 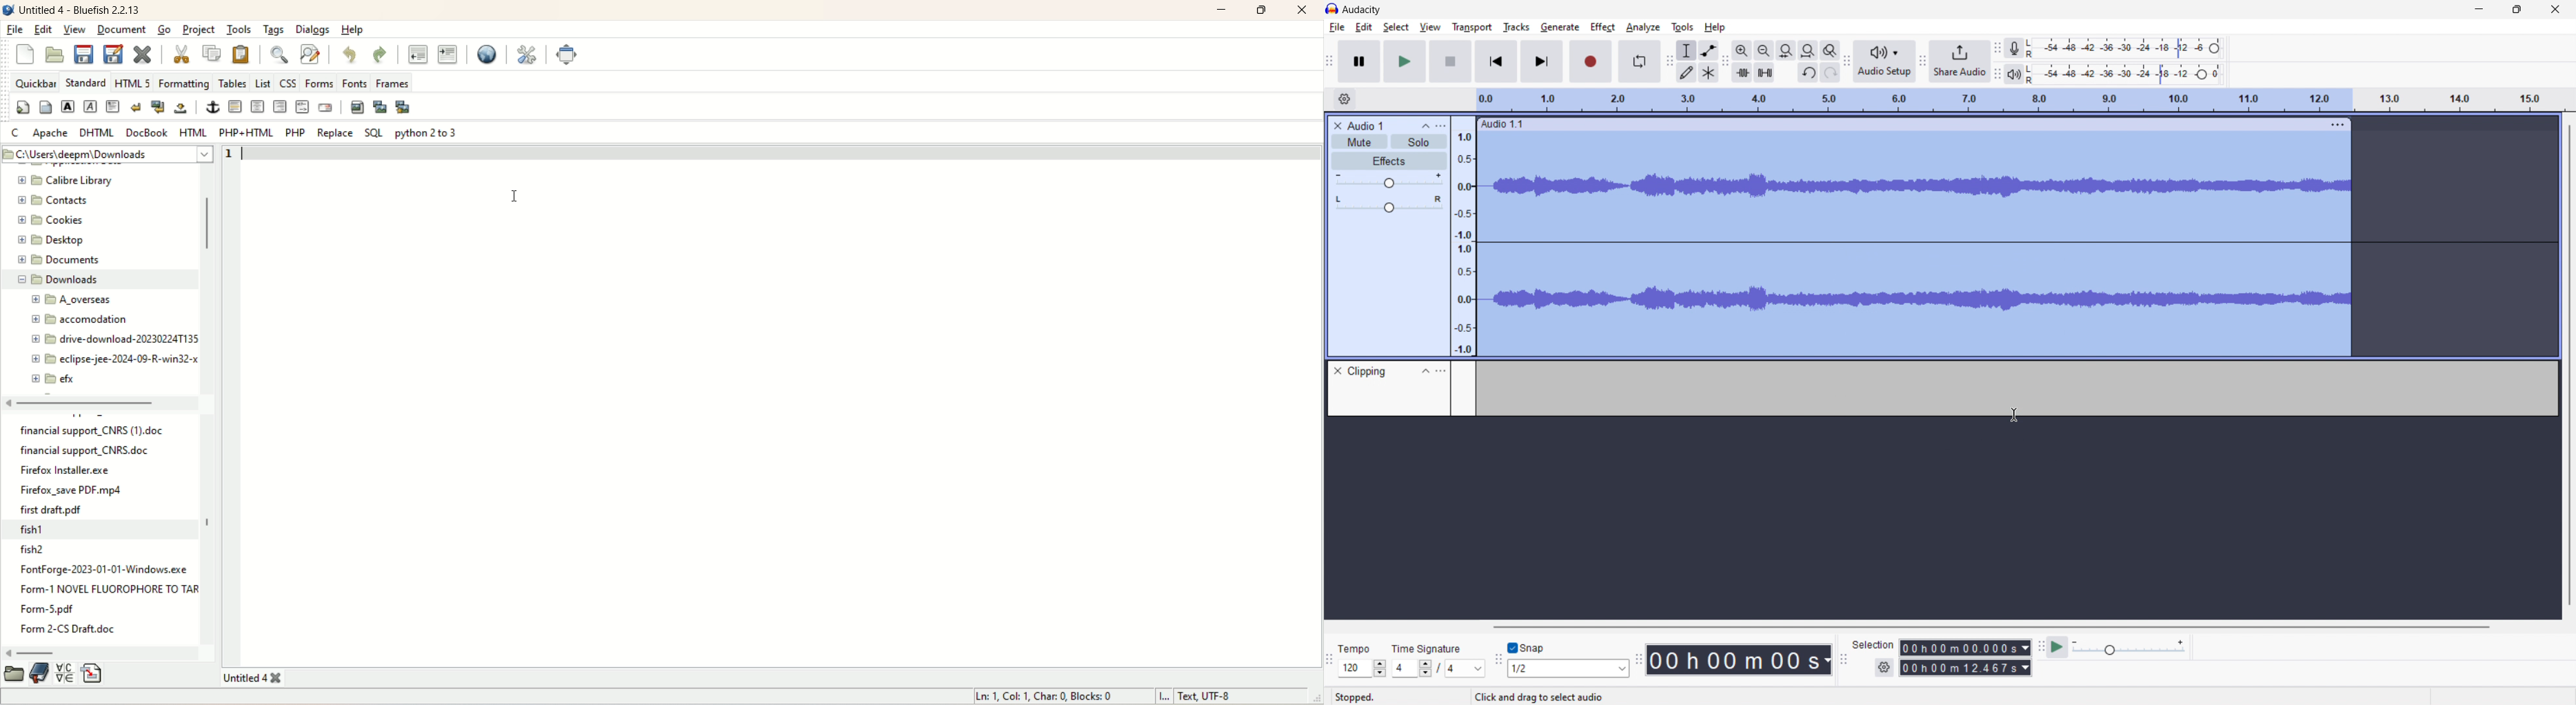 I want to click on line number, so click(x=228, y=154).